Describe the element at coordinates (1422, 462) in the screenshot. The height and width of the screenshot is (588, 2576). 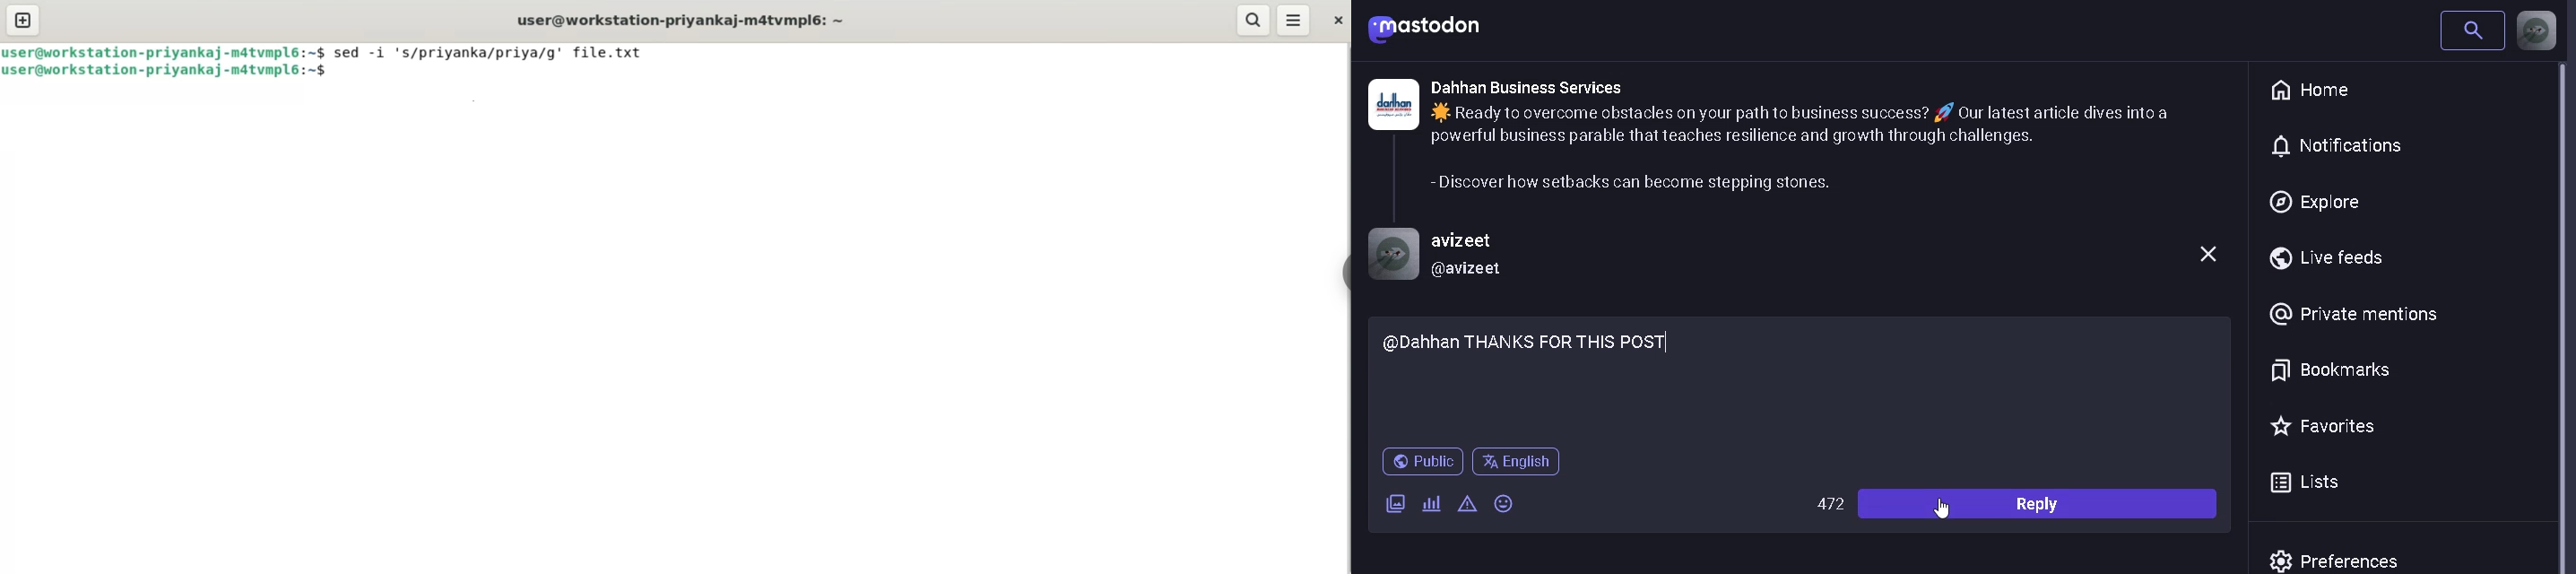
I see `public post` at that location.